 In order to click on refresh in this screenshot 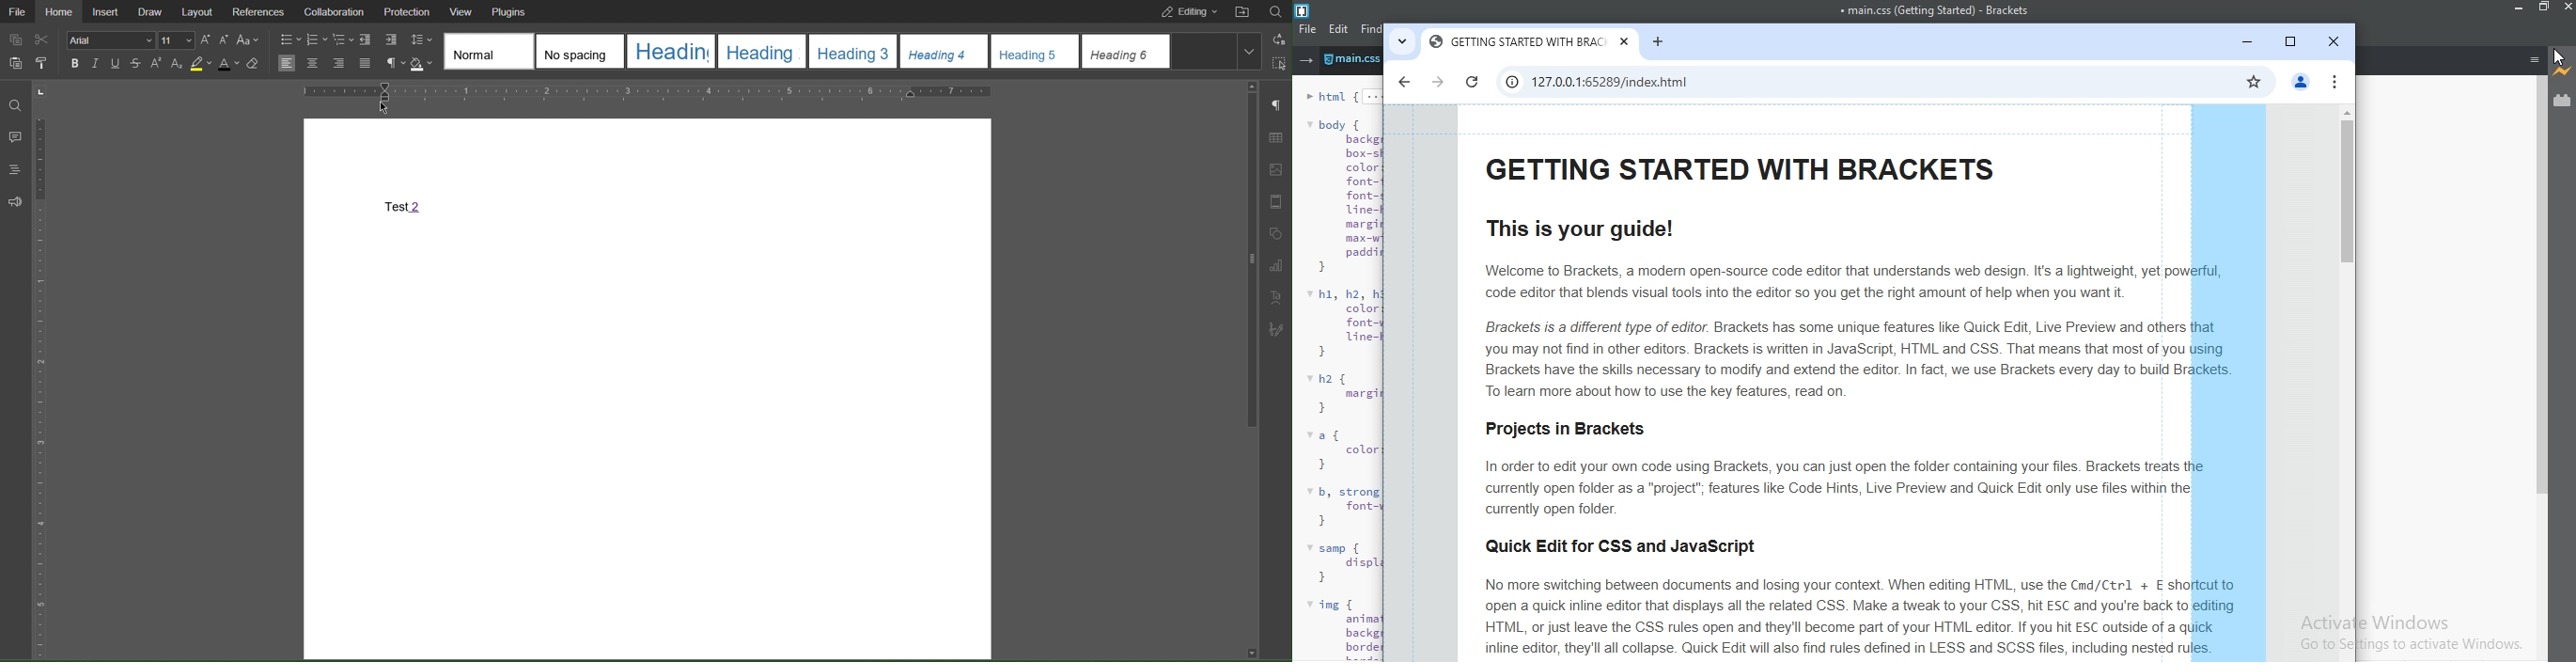, I will do `click(1473, 83)`.